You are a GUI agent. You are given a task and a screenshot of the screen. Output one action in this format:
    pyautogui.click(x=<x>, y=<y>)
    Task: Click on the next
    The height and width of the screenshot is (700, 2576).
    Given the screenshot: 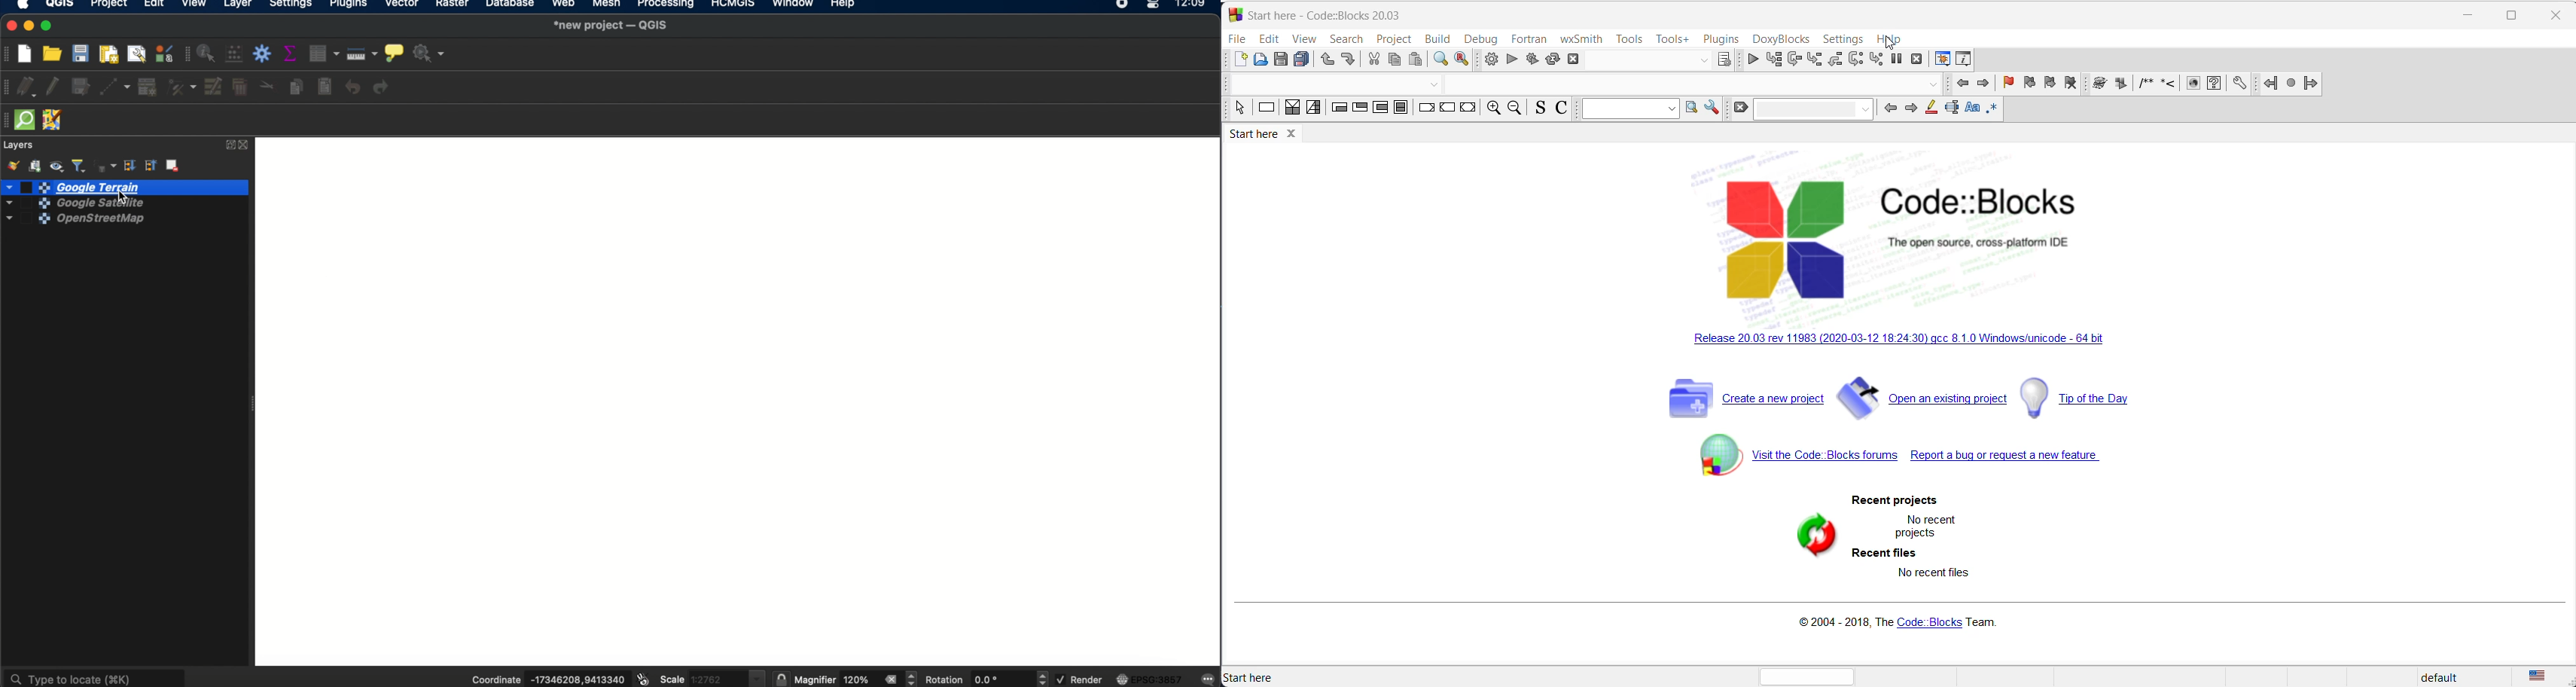 What is the action you would take?
    pyautogui.click(x=1985, y=84)
    